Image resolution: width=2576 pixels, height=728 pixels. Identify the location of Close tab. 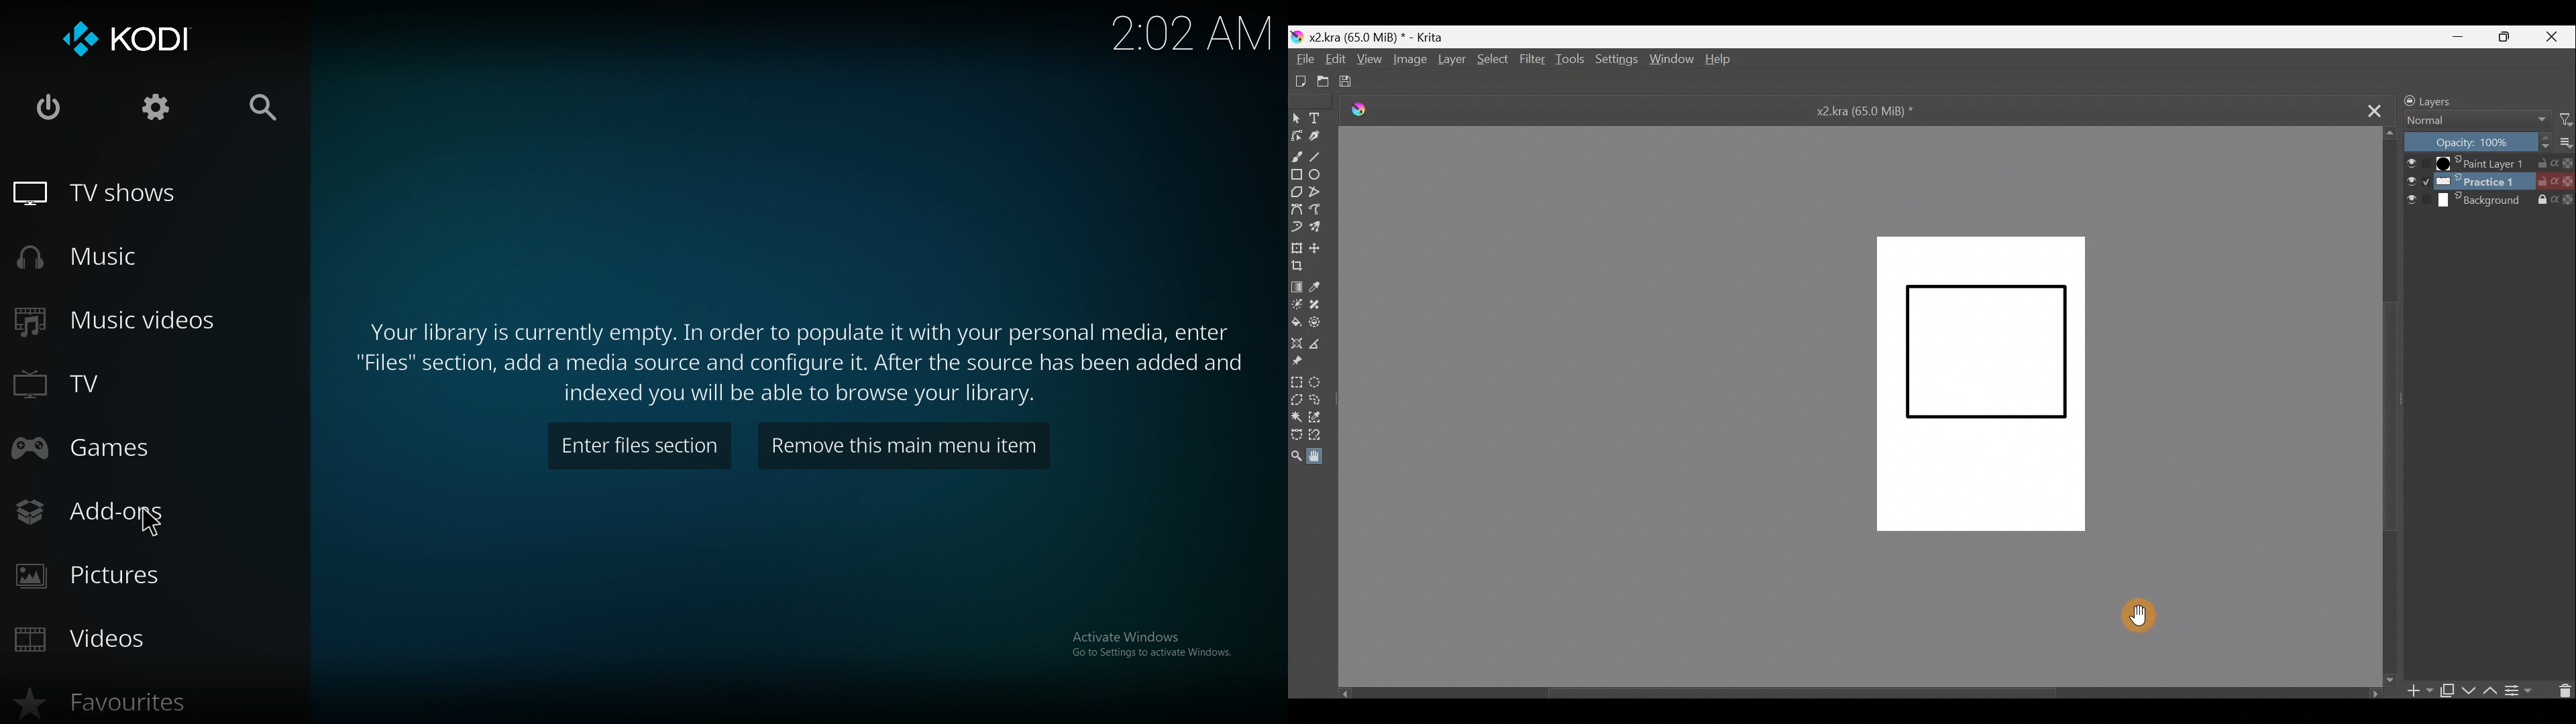
(2365, 108).